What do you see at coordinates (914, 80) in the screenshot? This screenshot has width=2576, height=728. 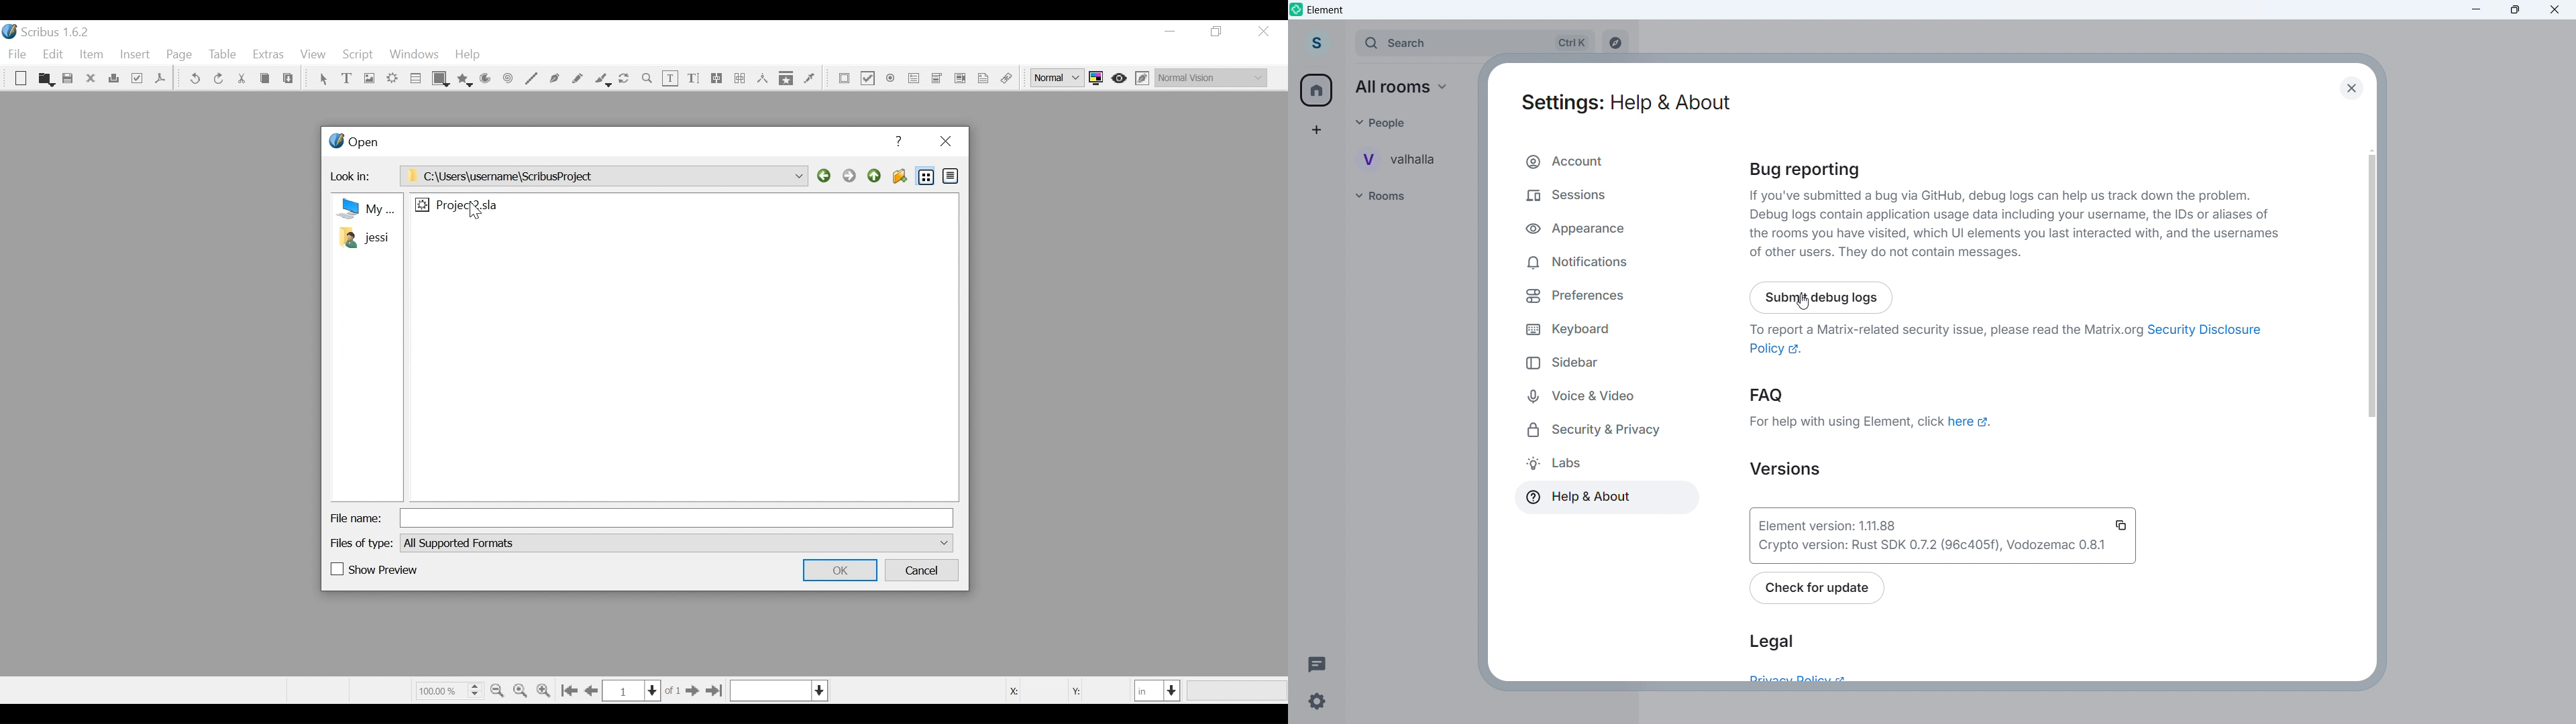 I see `PDF Combo Box` at bounding box center [914, 80].